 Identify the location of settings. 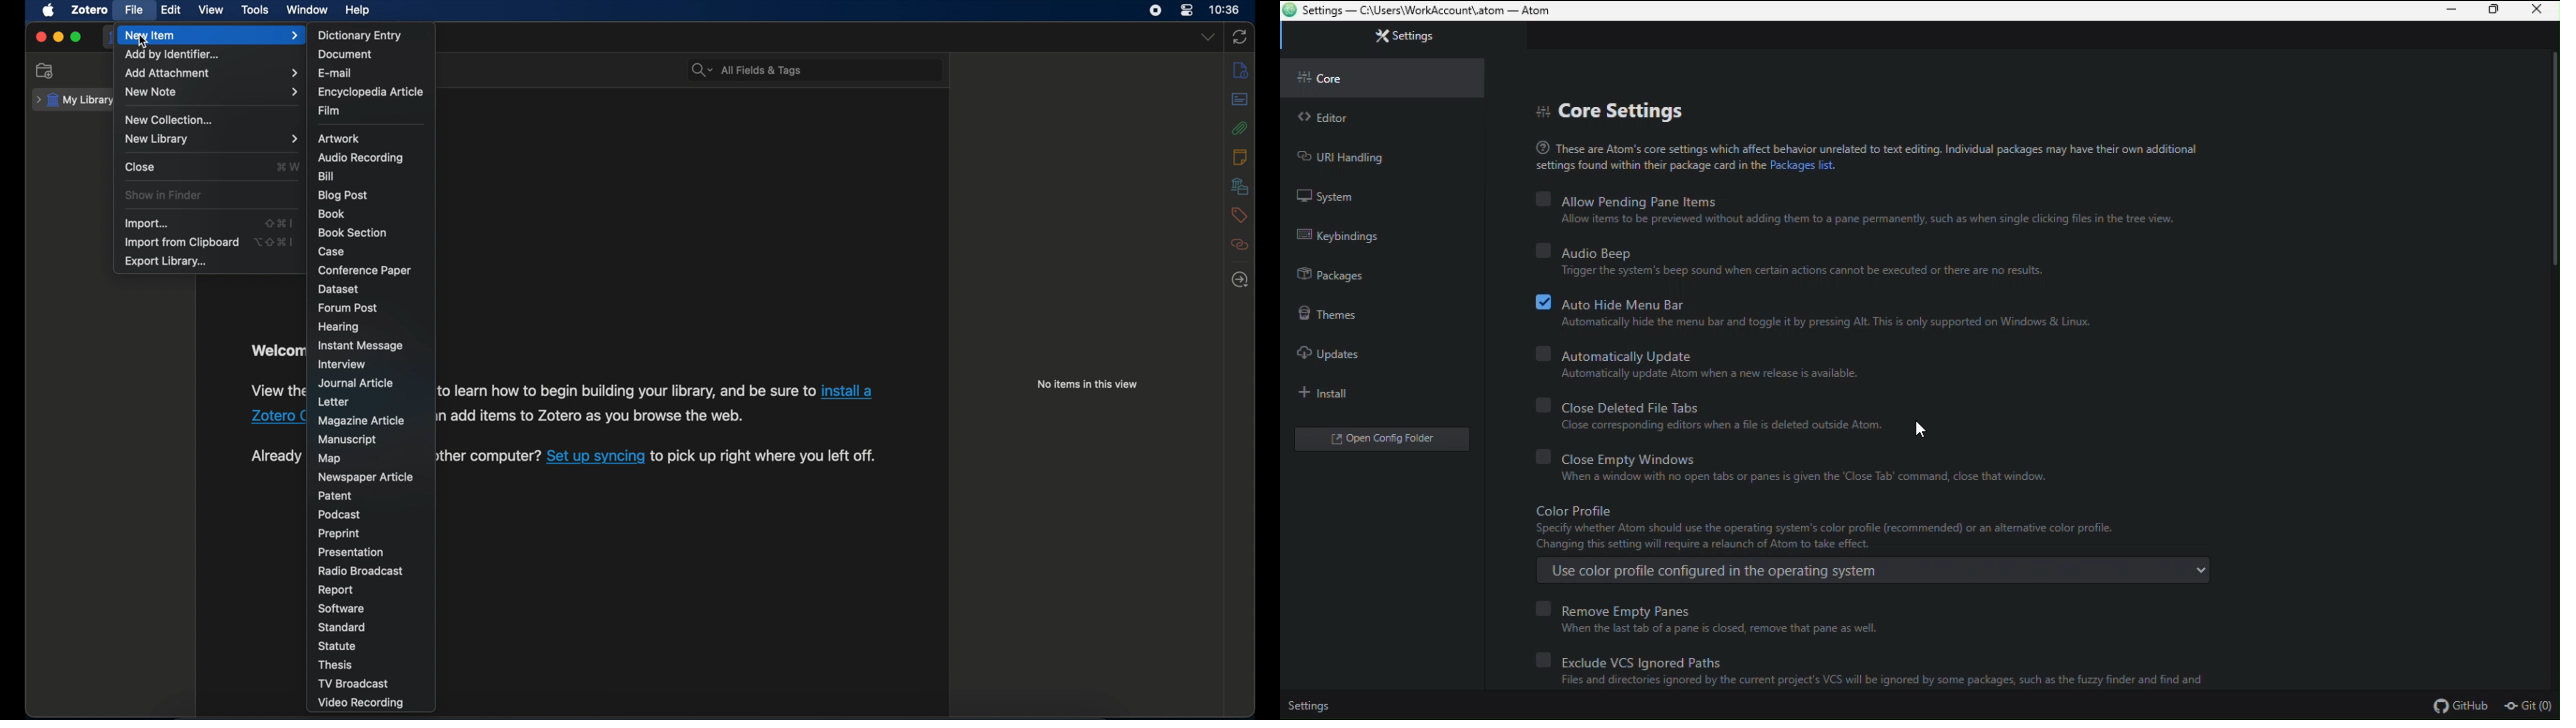
(1316, 707).